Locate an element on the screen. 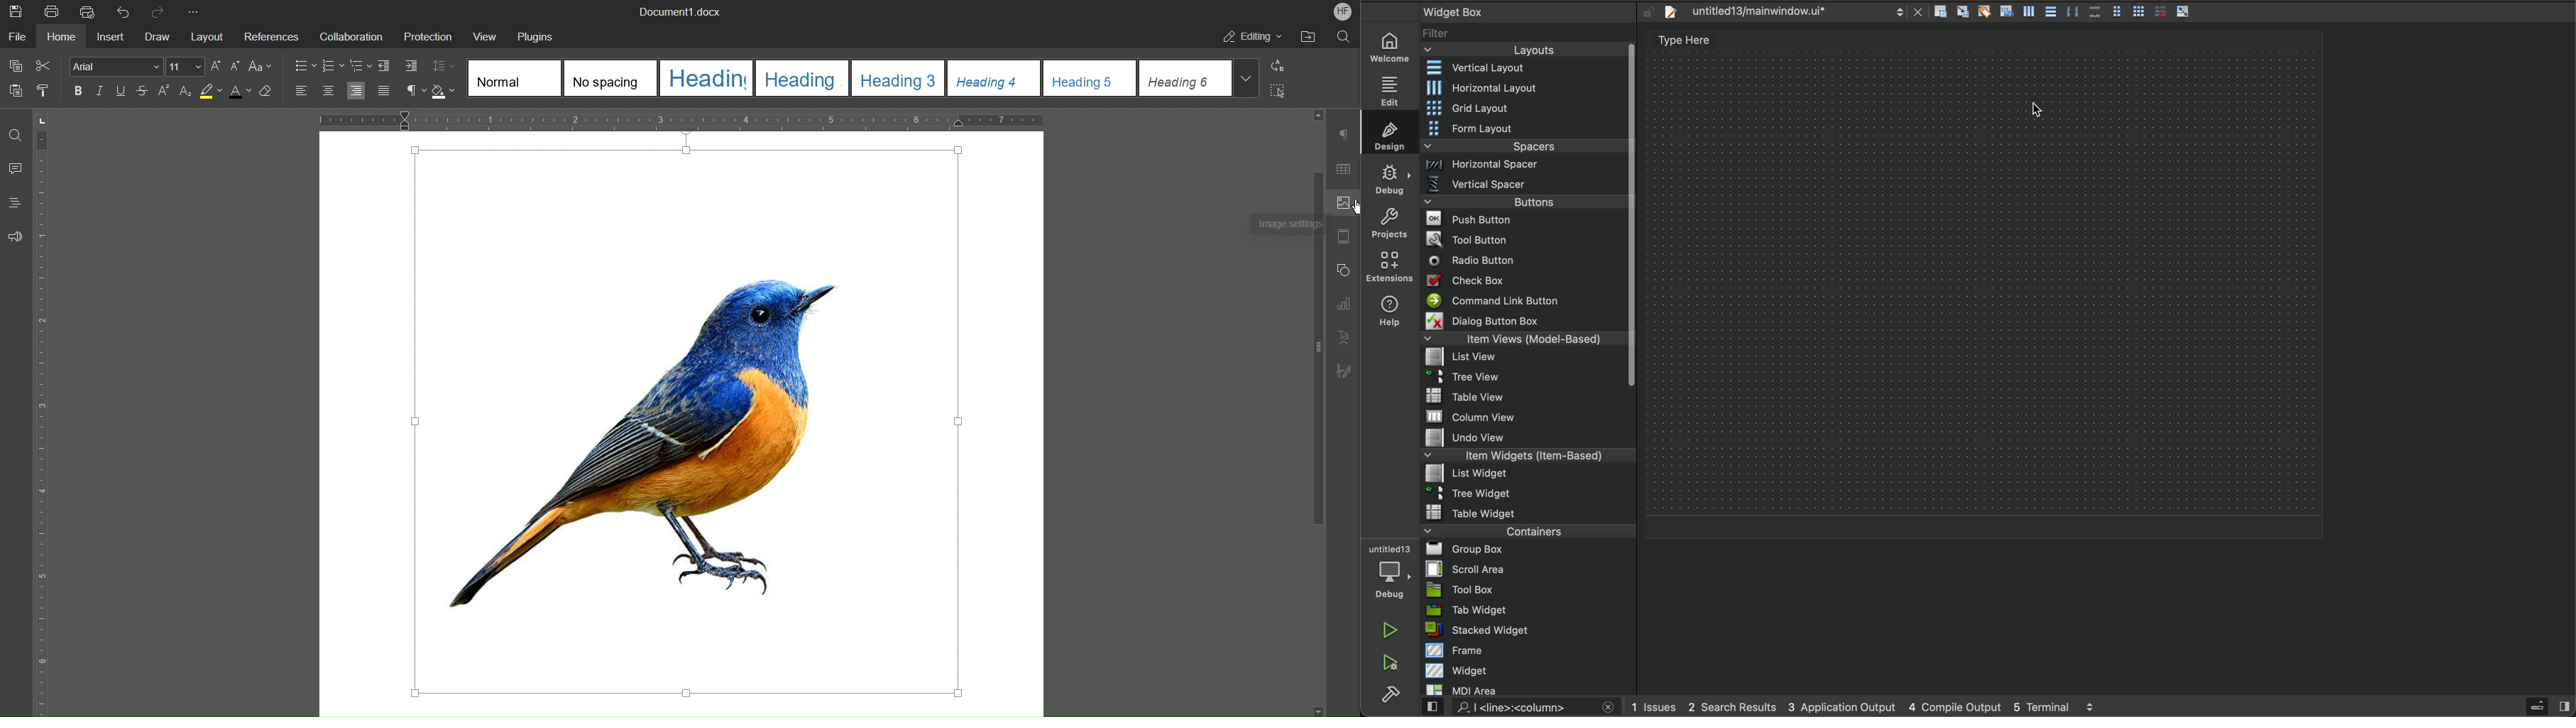 Image resolution: width=2576 pixels, height=728 pixels. Cut is located at coordinates (45, 66).